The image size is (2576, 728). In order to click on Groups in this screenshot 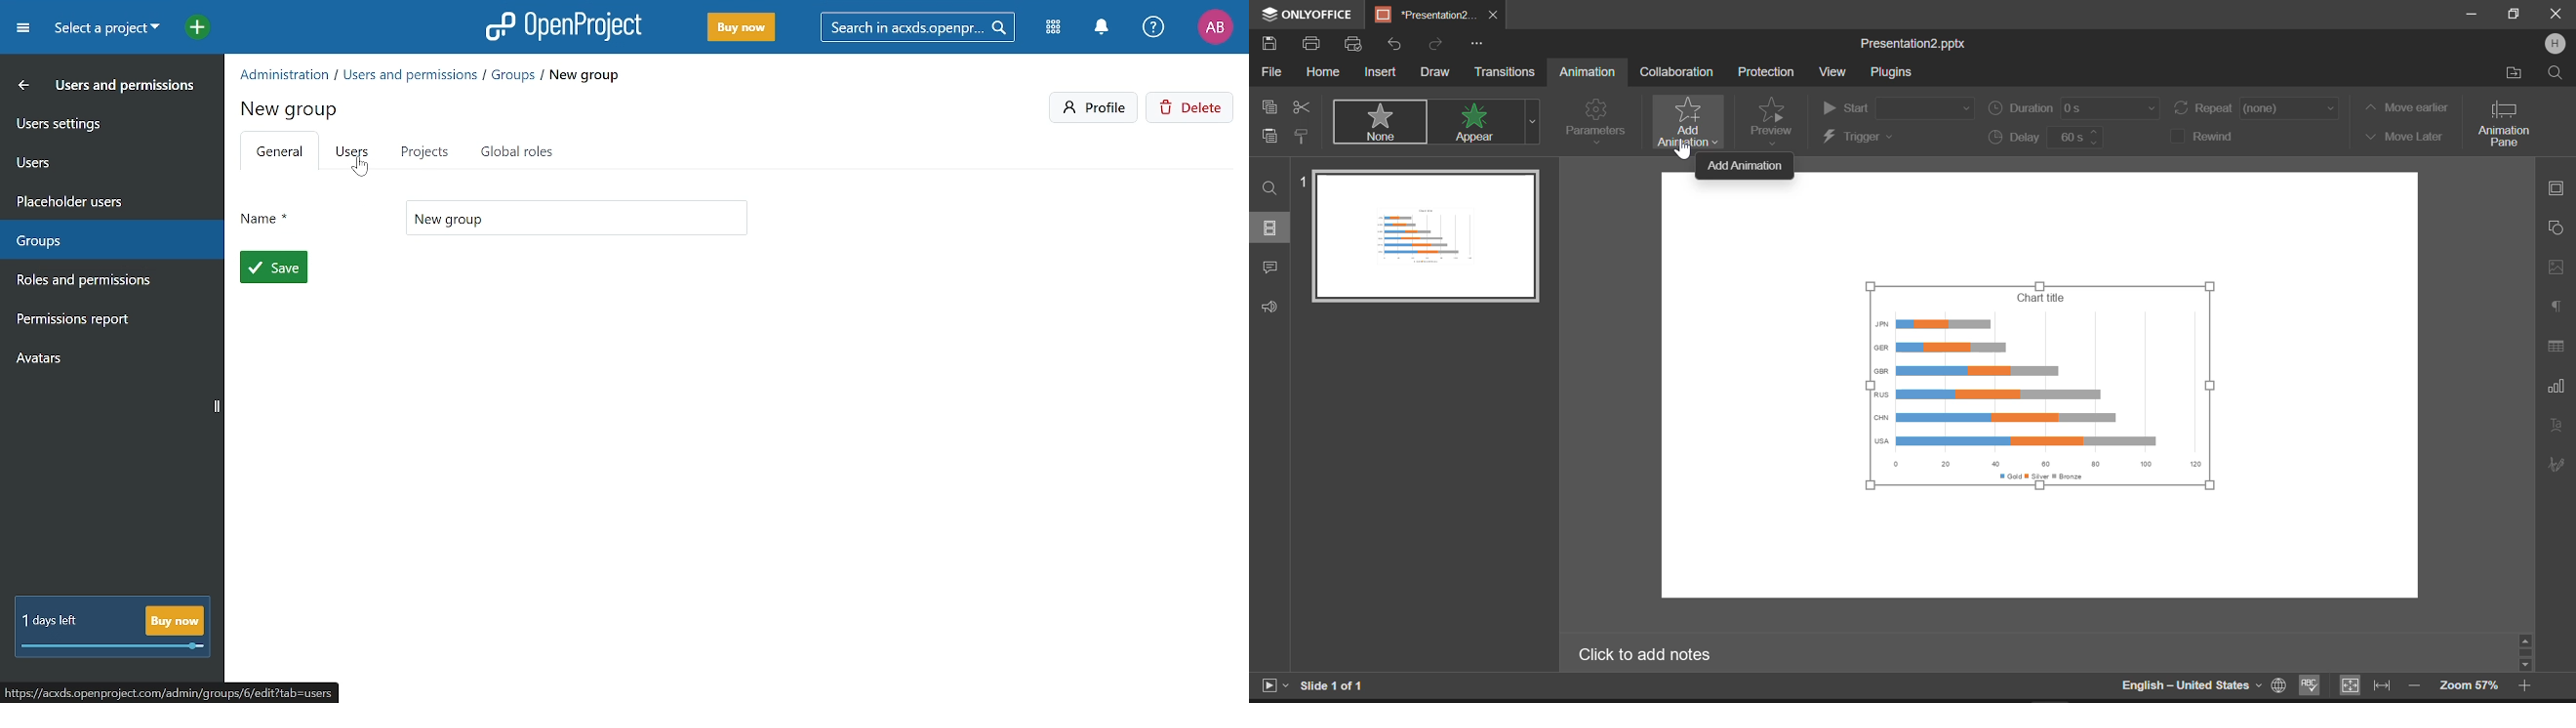, I will do `click(106, 236)`.